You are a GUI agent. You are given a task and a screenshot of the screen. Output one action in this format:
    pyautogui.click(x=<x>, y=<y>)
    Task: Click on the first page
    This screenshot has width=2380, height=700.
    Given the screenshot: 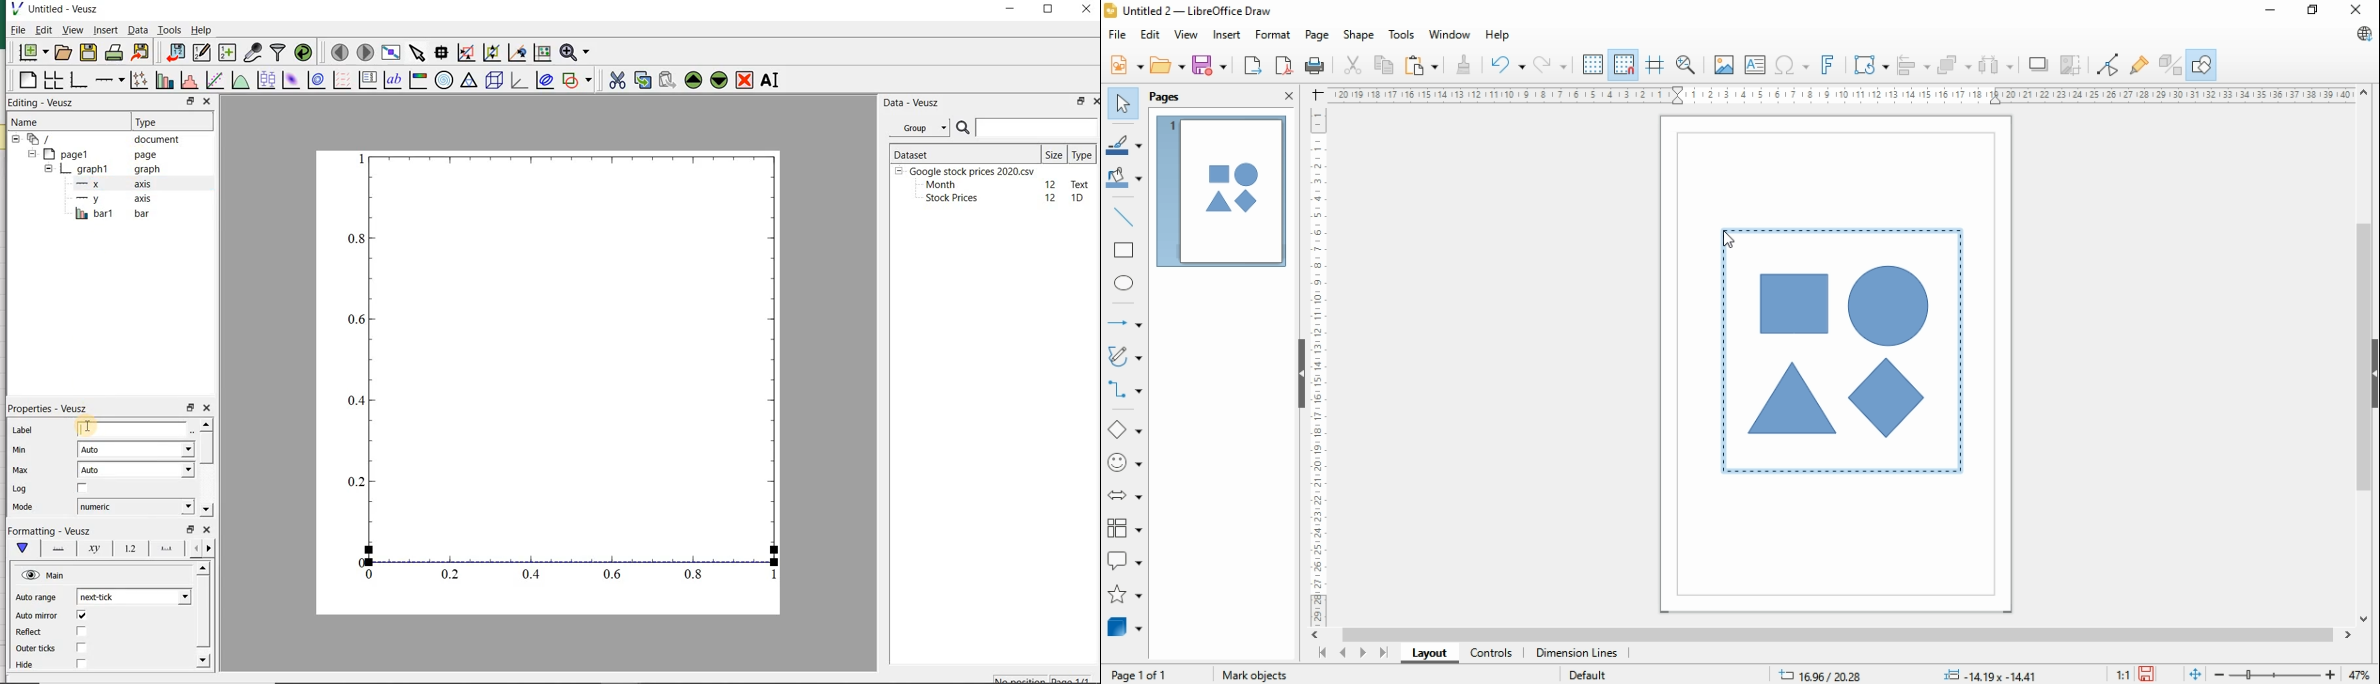 What is the action you would take?
    pyautogui.click(x=1320, y=653)
    